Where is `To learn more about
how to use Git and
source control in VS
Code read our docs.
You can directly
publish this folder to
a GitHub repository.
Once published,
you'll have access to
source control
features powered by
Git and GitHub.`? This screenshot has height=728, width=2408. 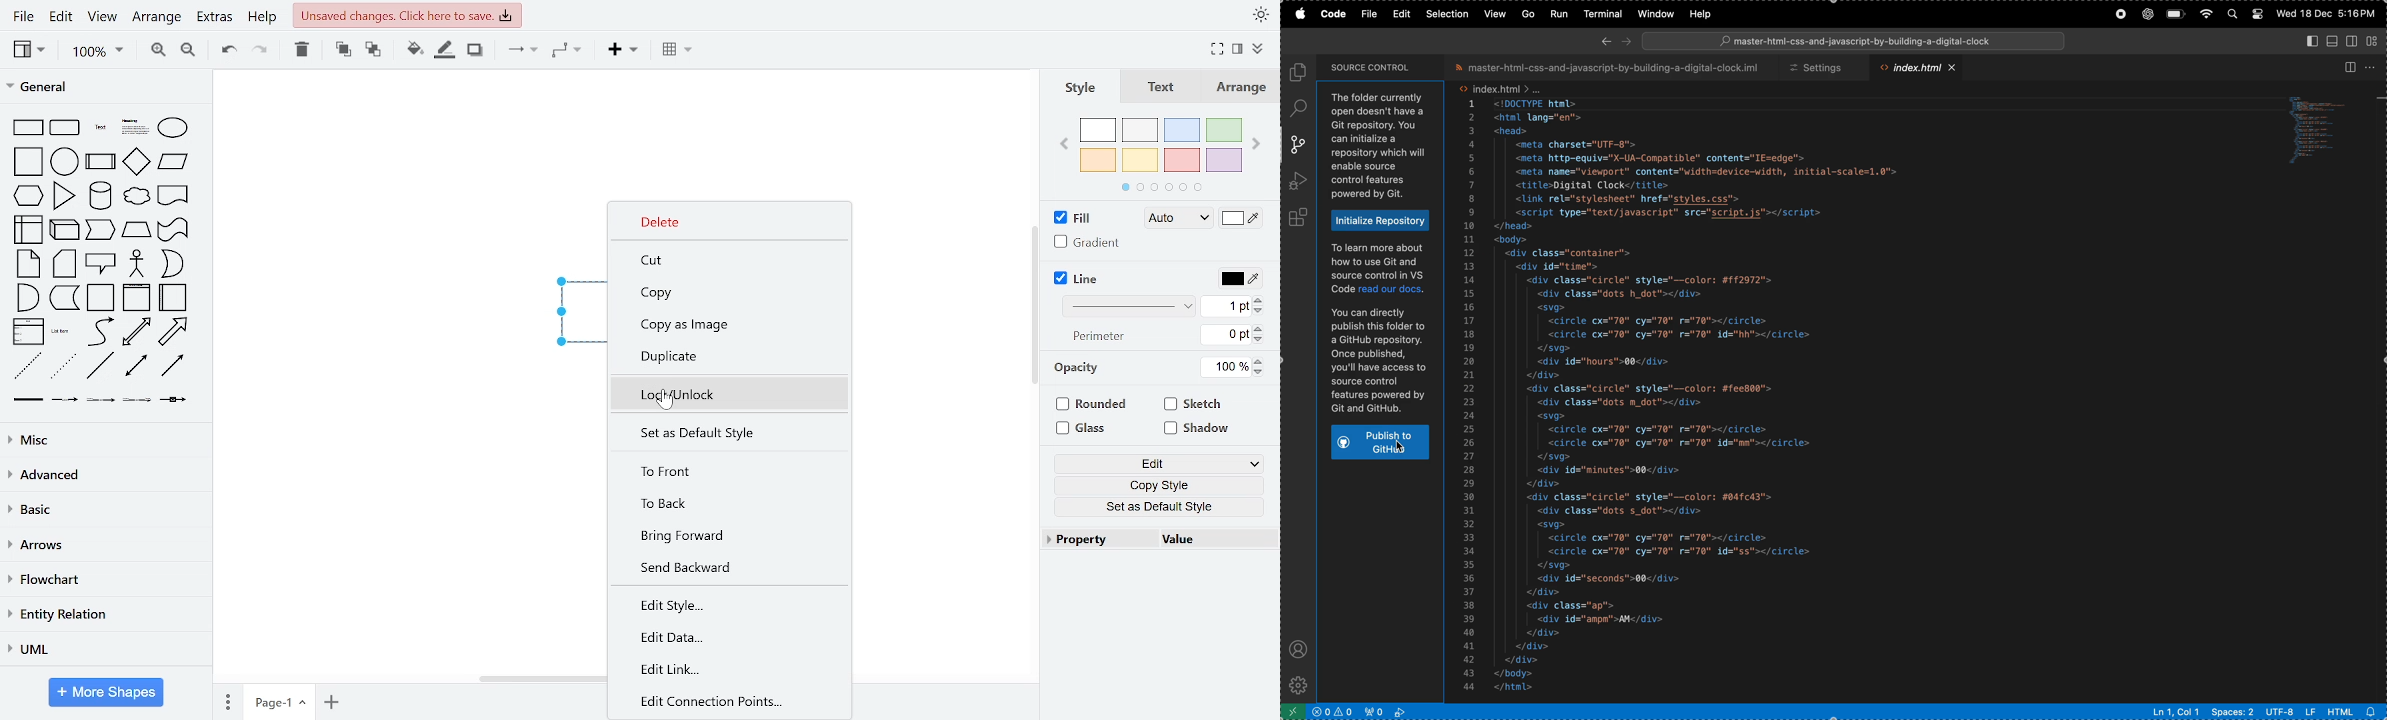
To learn more about
how to use Git and
source control in VS
Code read our docs.
You can directly
publish this folder to
a GitHub repository.
Once published,
you'll have access to
source control
features powered by
Git and GitHub. is located at coordinates (1380, 329).